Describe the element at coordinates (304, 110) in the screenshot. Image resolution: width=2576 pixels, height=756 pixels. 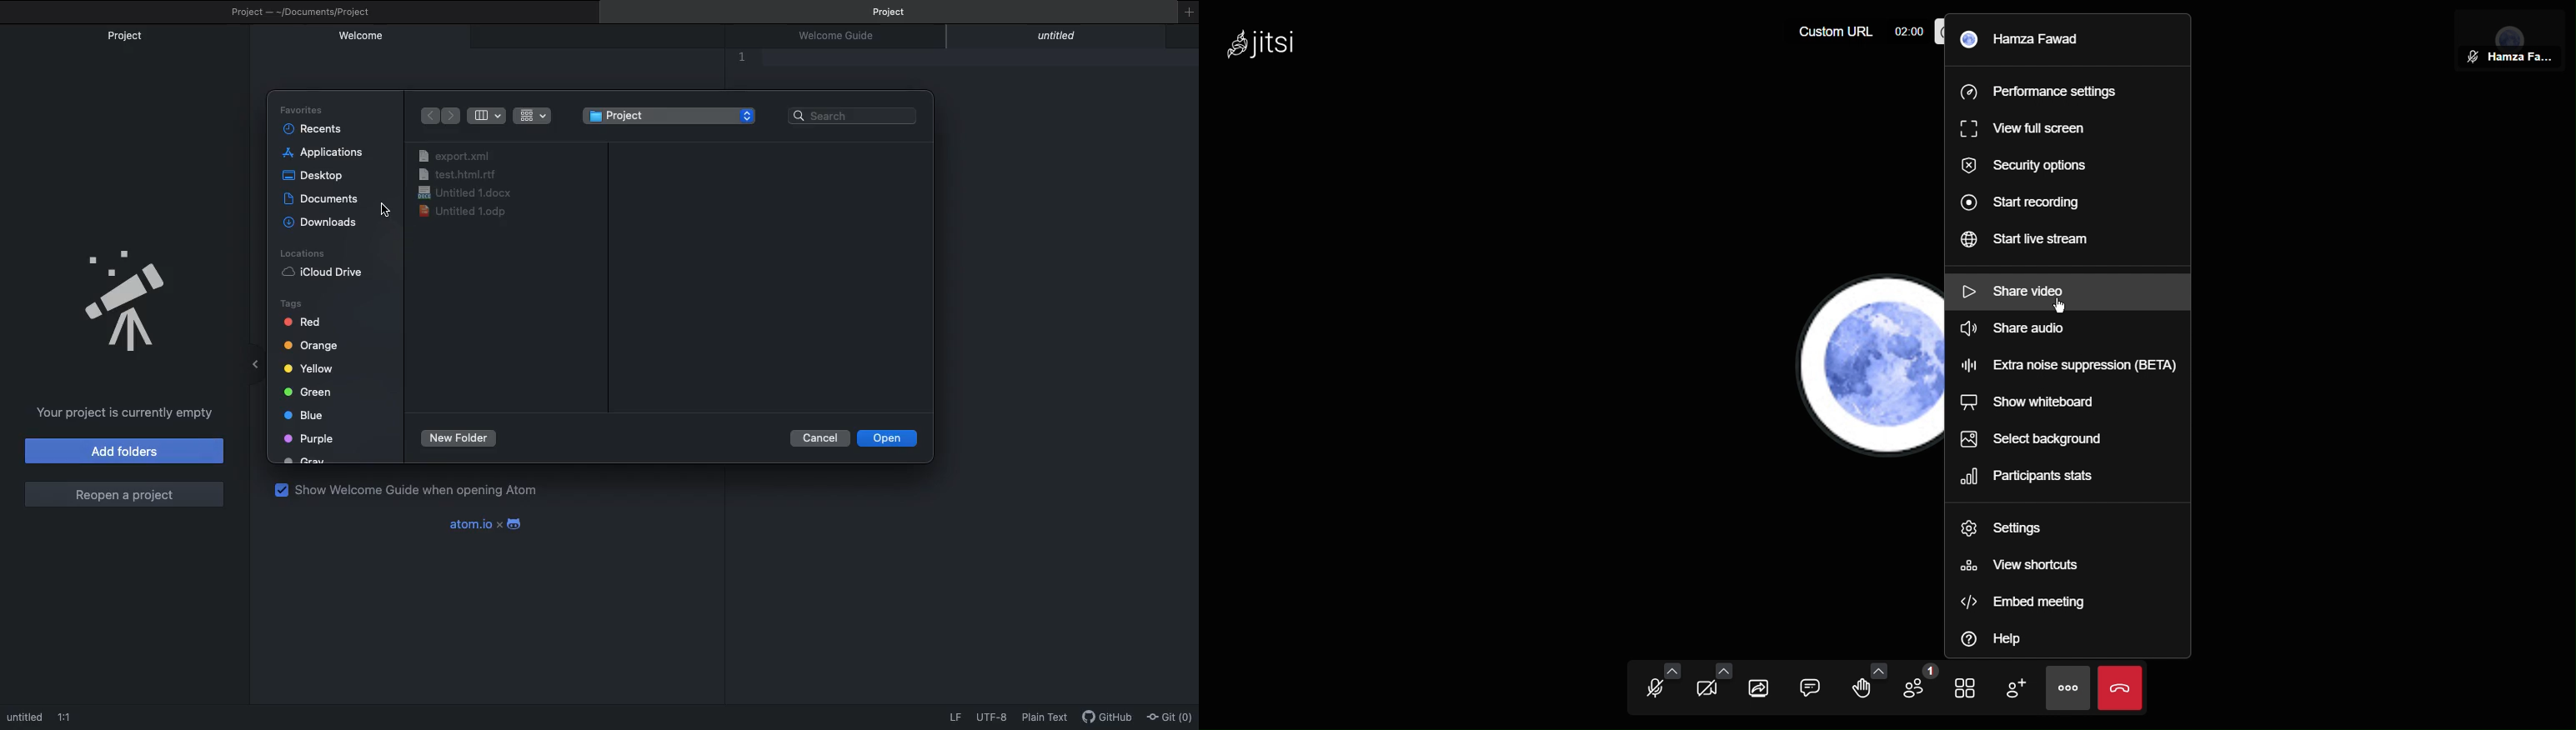
I see `Favorites` at that location.